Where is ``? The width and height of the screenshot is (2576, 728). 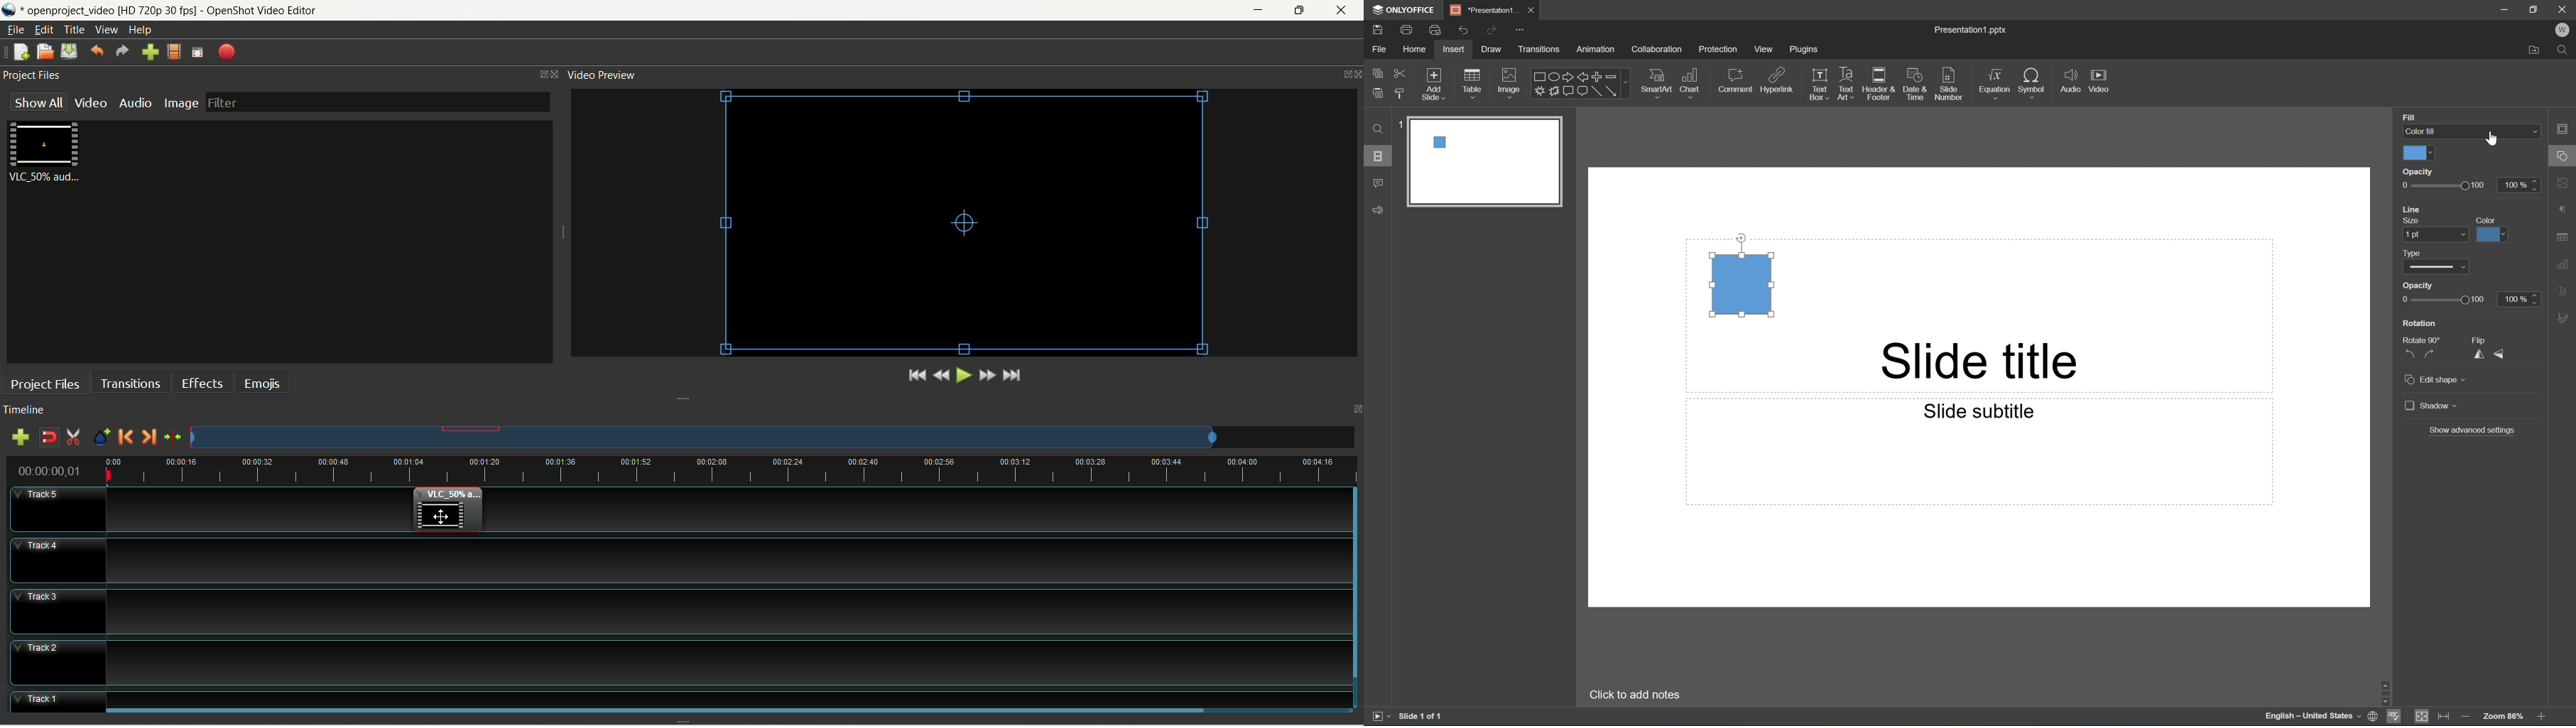  is located at coordinates (1538, 91).